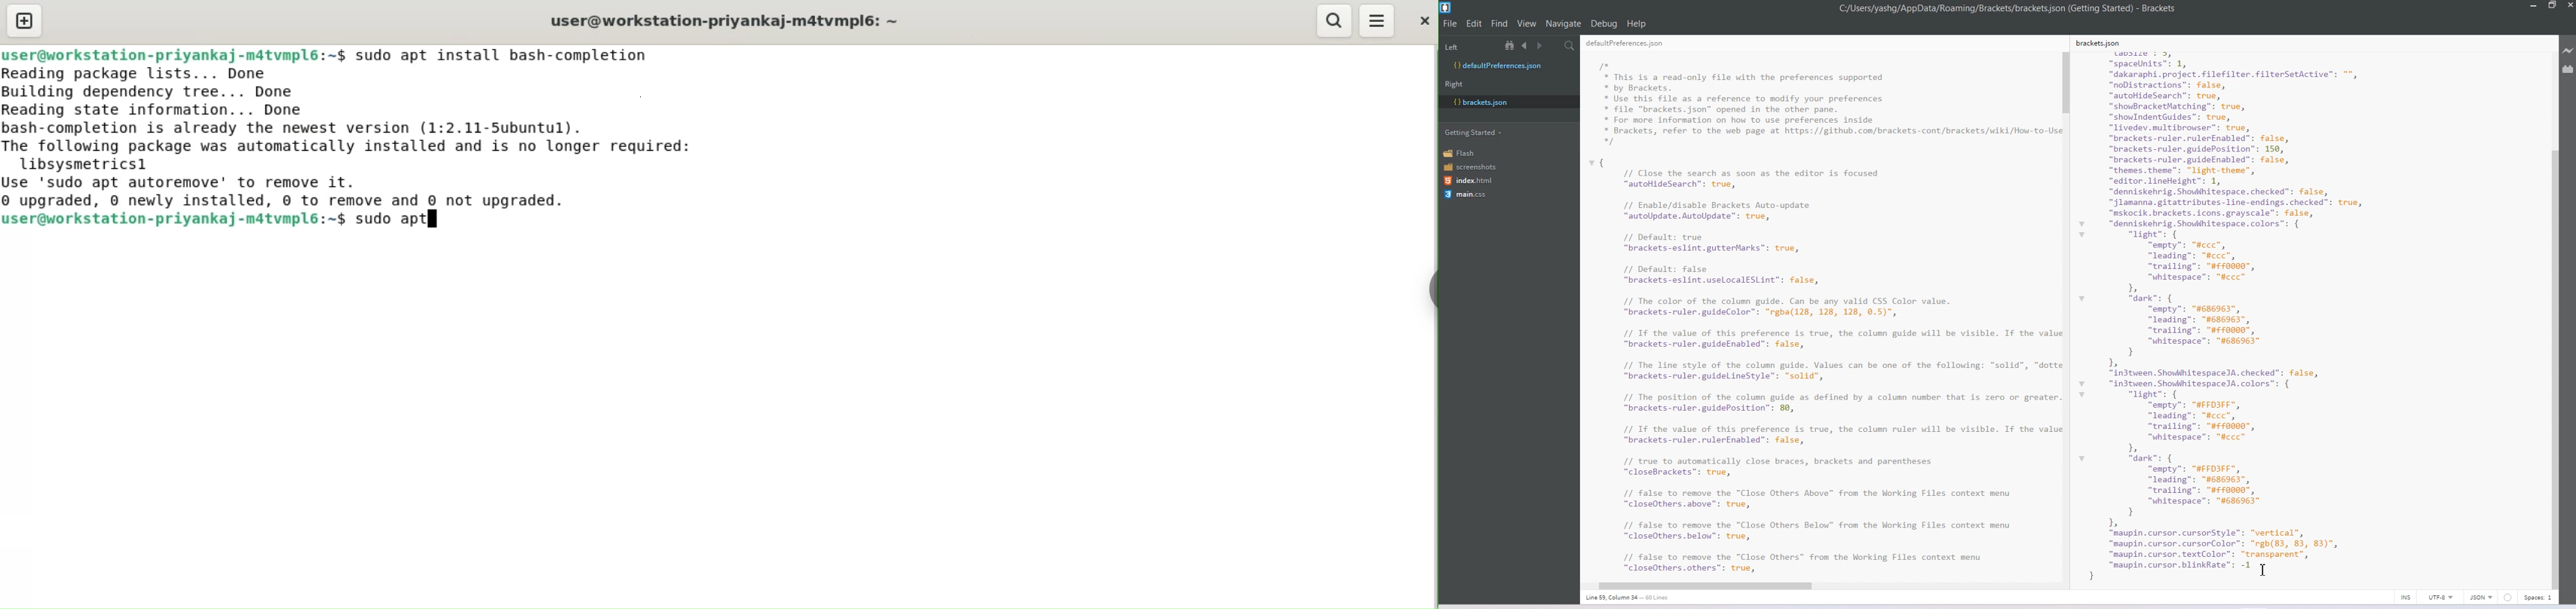 The width and height of the screenshot is (2576, 616). What do you see at coordinates (1541, 46) in the screenshot?
I see `Navigate Forward` at bounding box center [1541, 46].